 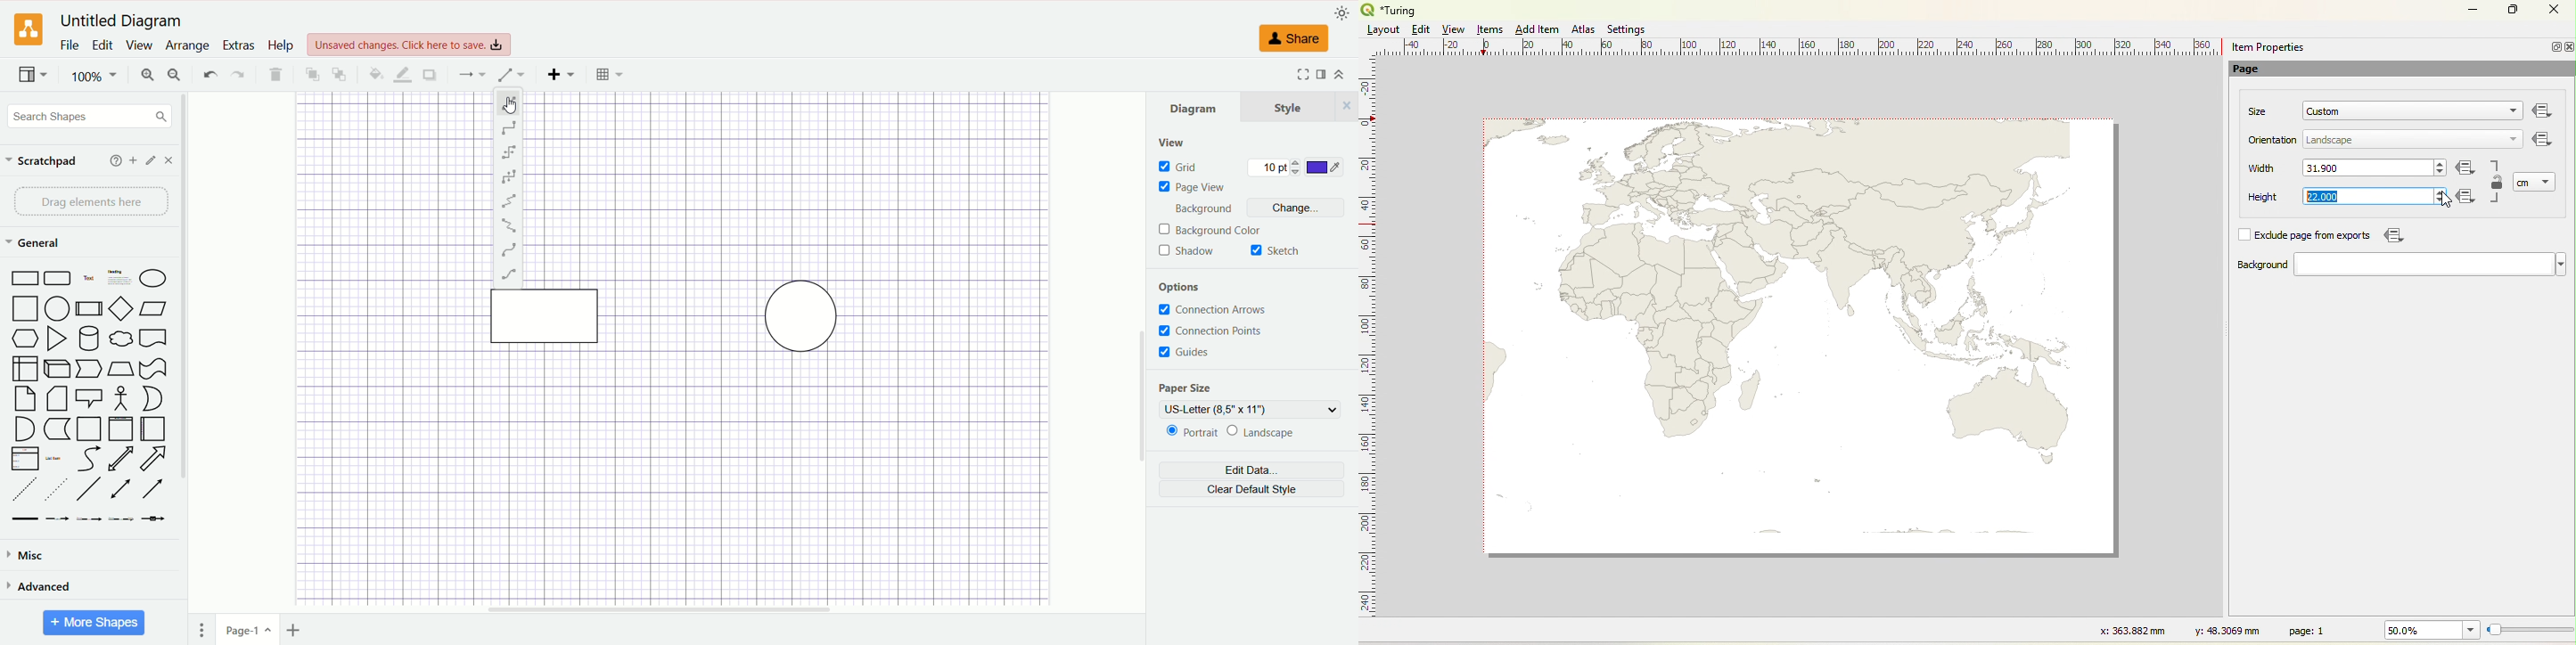 I want to click on Untitled Diagram, so click(x=122, y=22).